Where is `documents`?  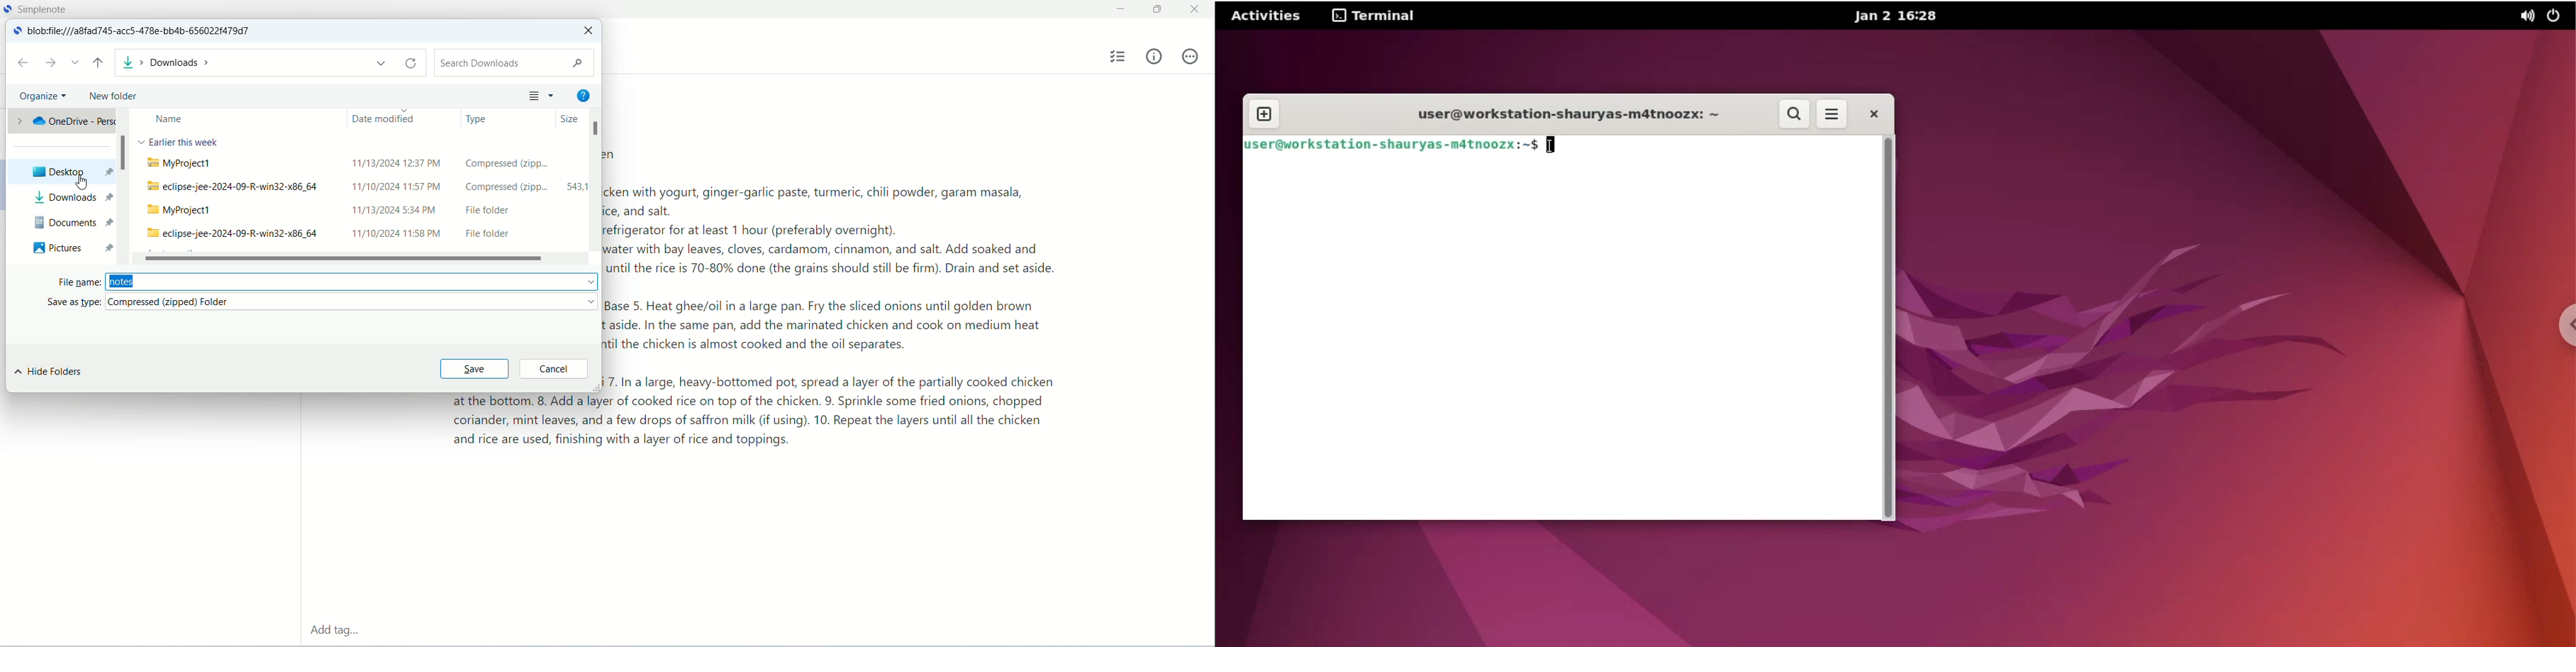
documents is located at coordinates (70, 222).